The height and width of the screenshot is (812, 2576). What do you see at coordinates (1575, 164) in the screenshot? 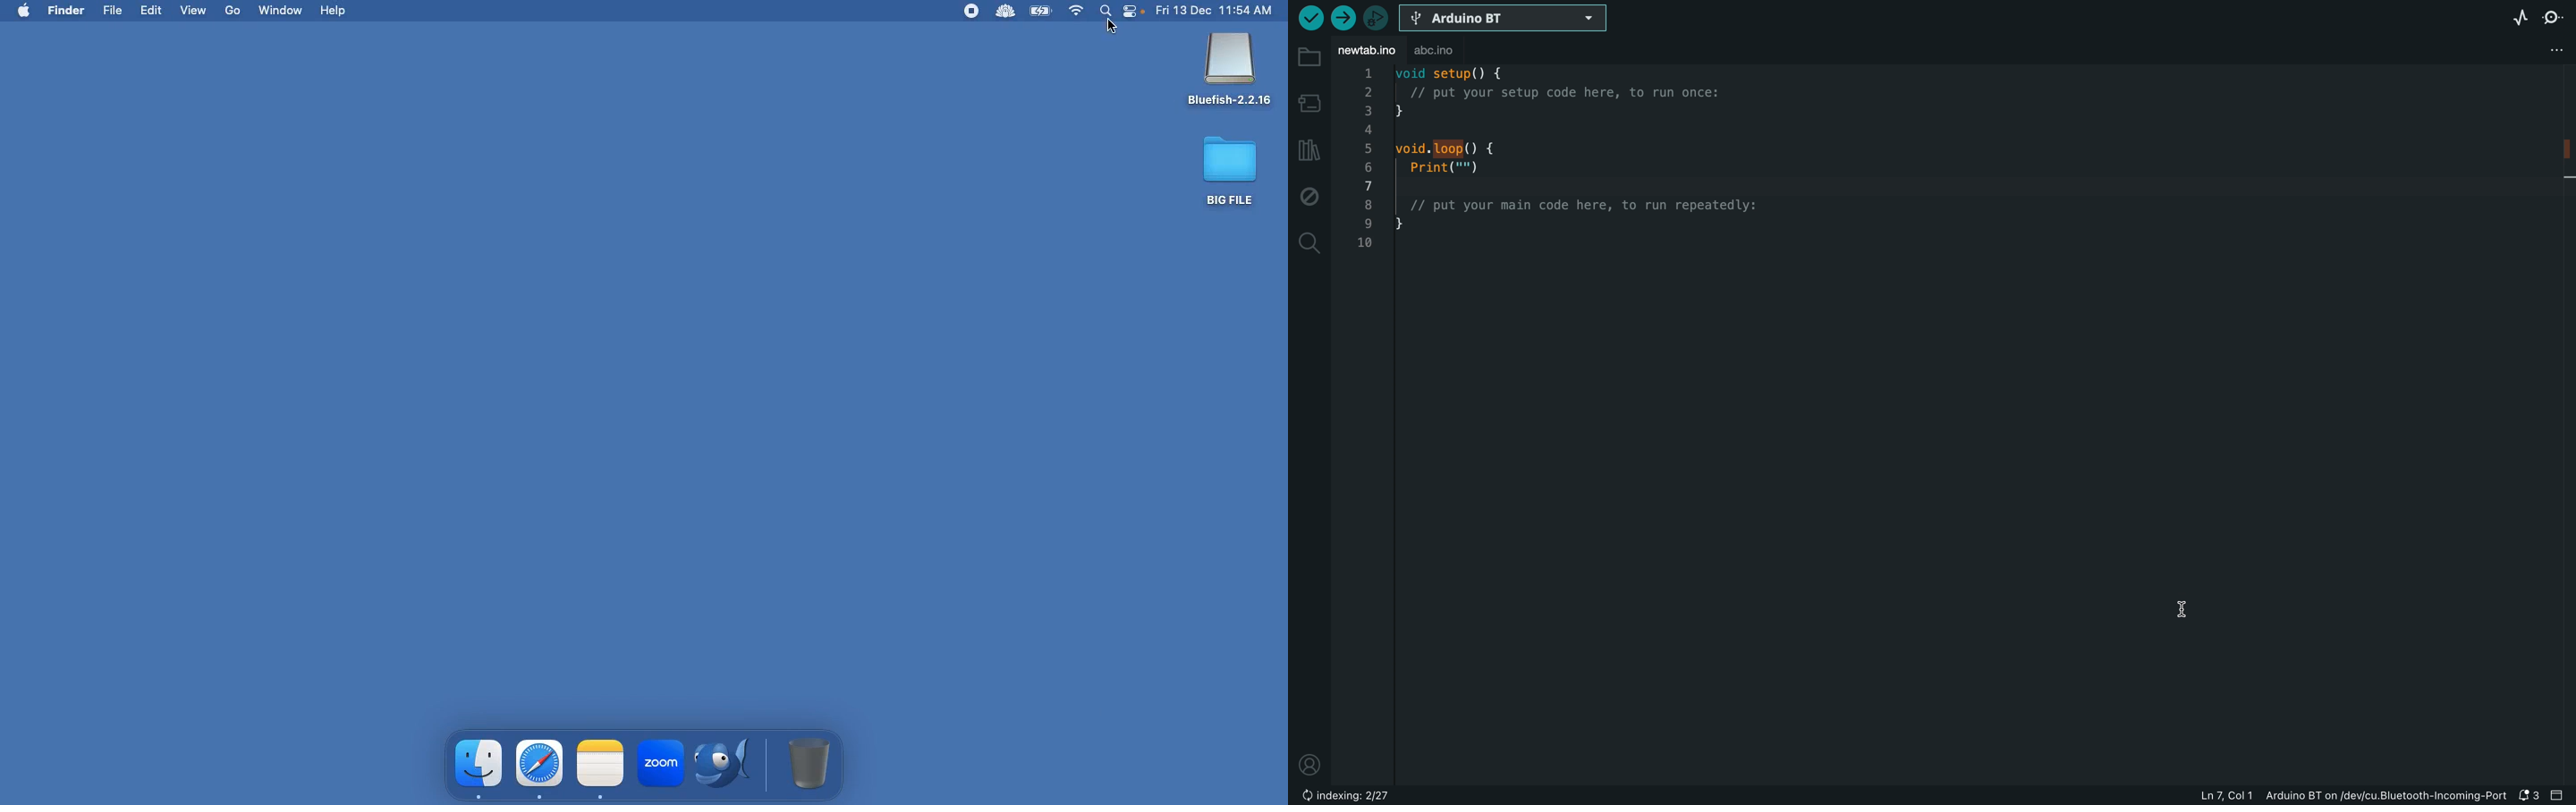
I see `code` at bounding box center [1575, 164].